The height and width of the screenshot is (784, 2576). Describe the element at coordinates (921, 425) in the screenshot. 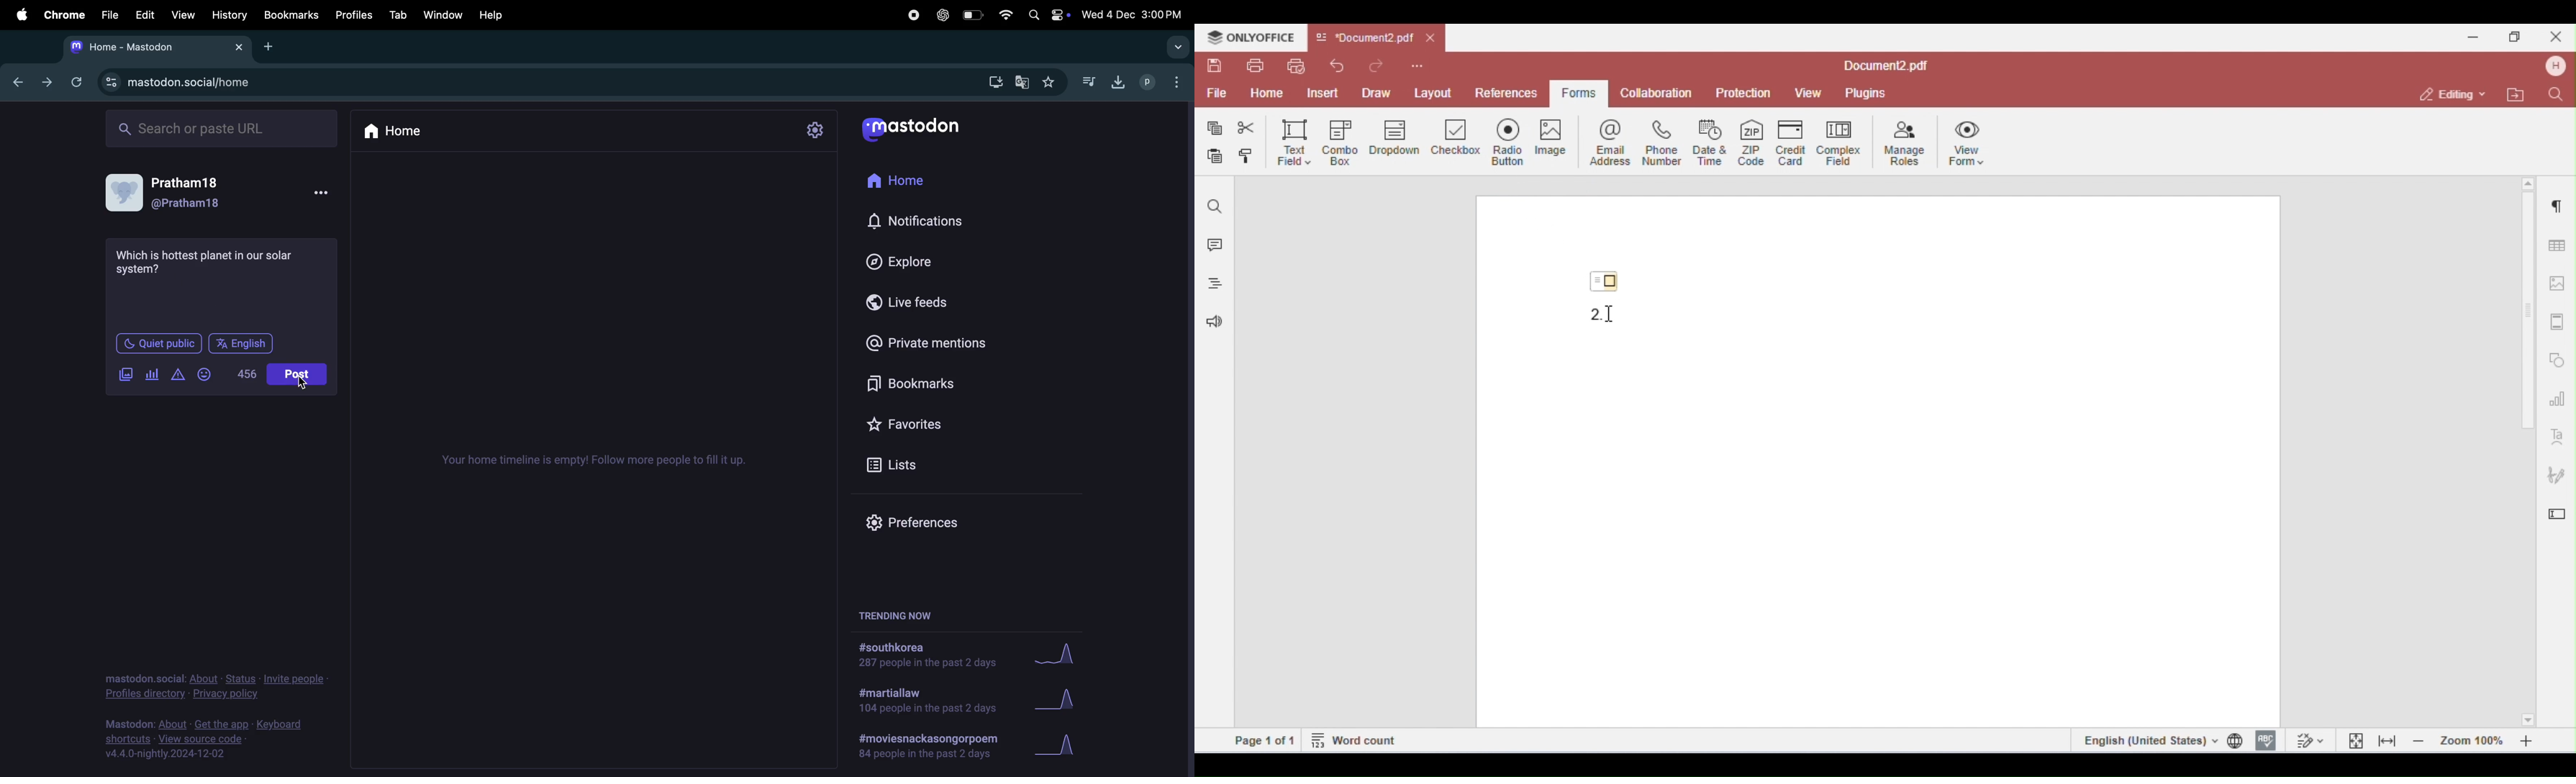

I see `Favourites` at that location.